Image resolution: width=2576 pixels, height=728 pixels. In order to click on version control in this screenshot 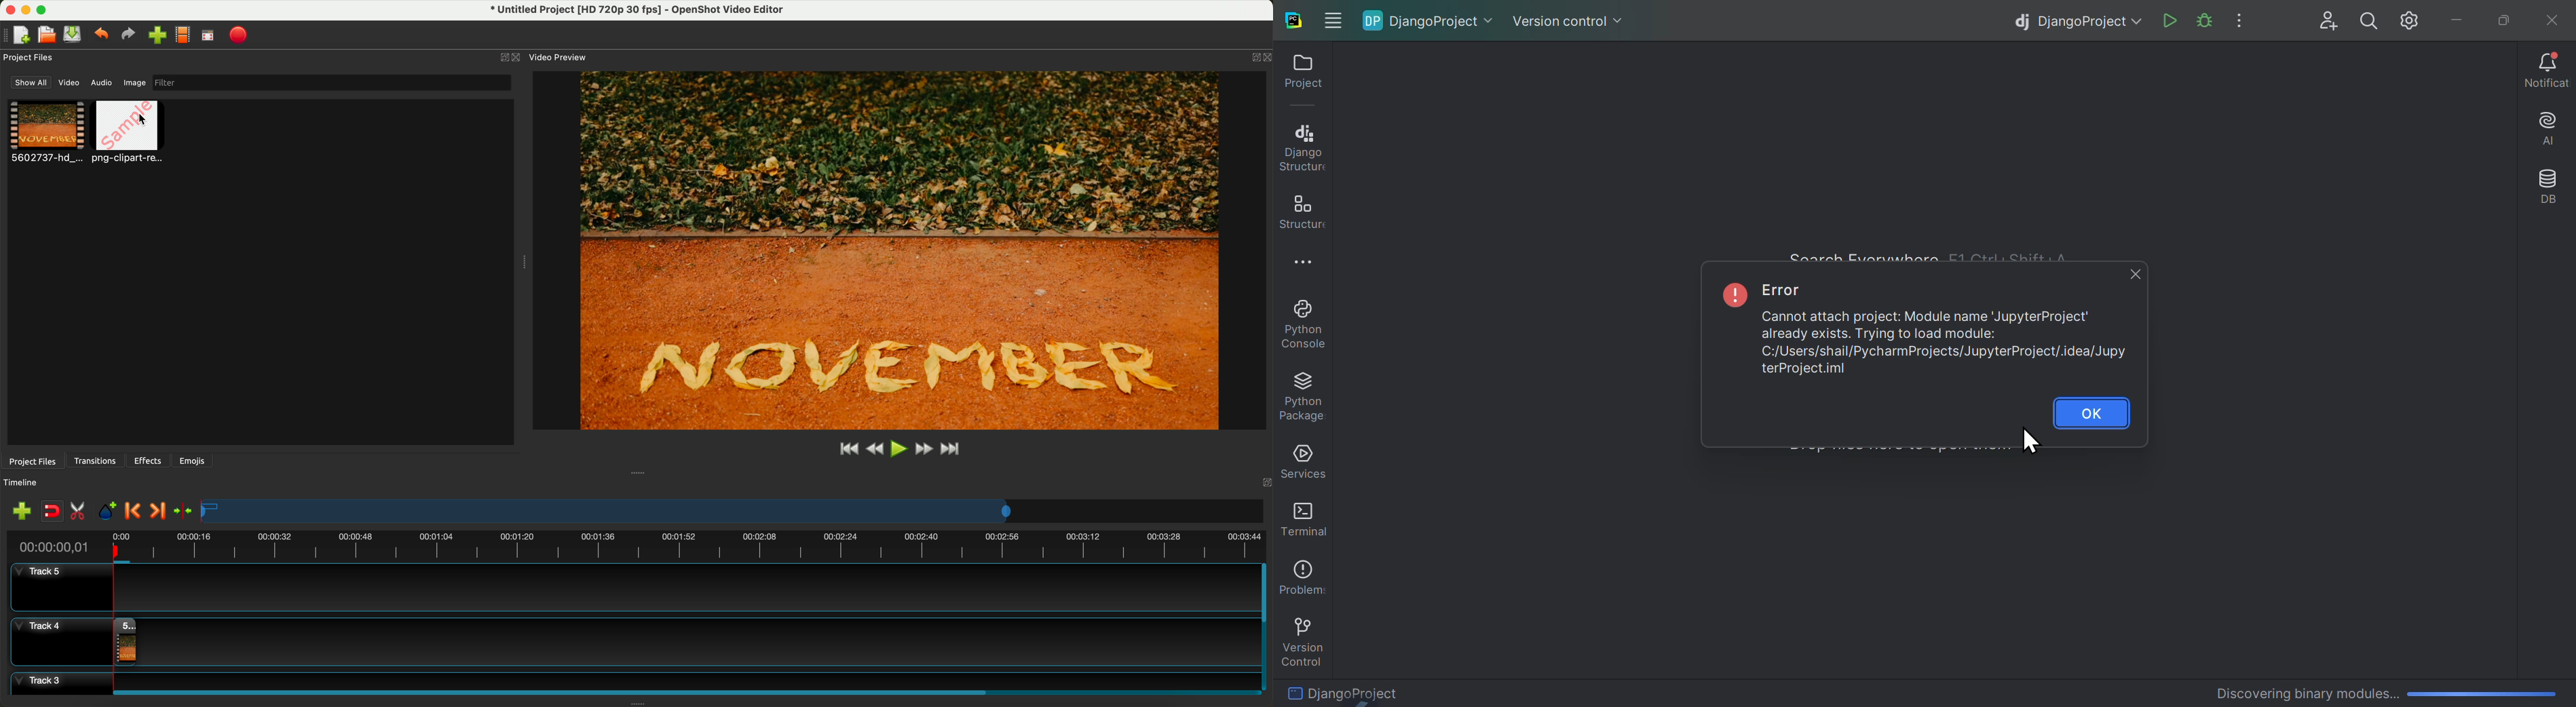, I will do `click(1302, 638)`.